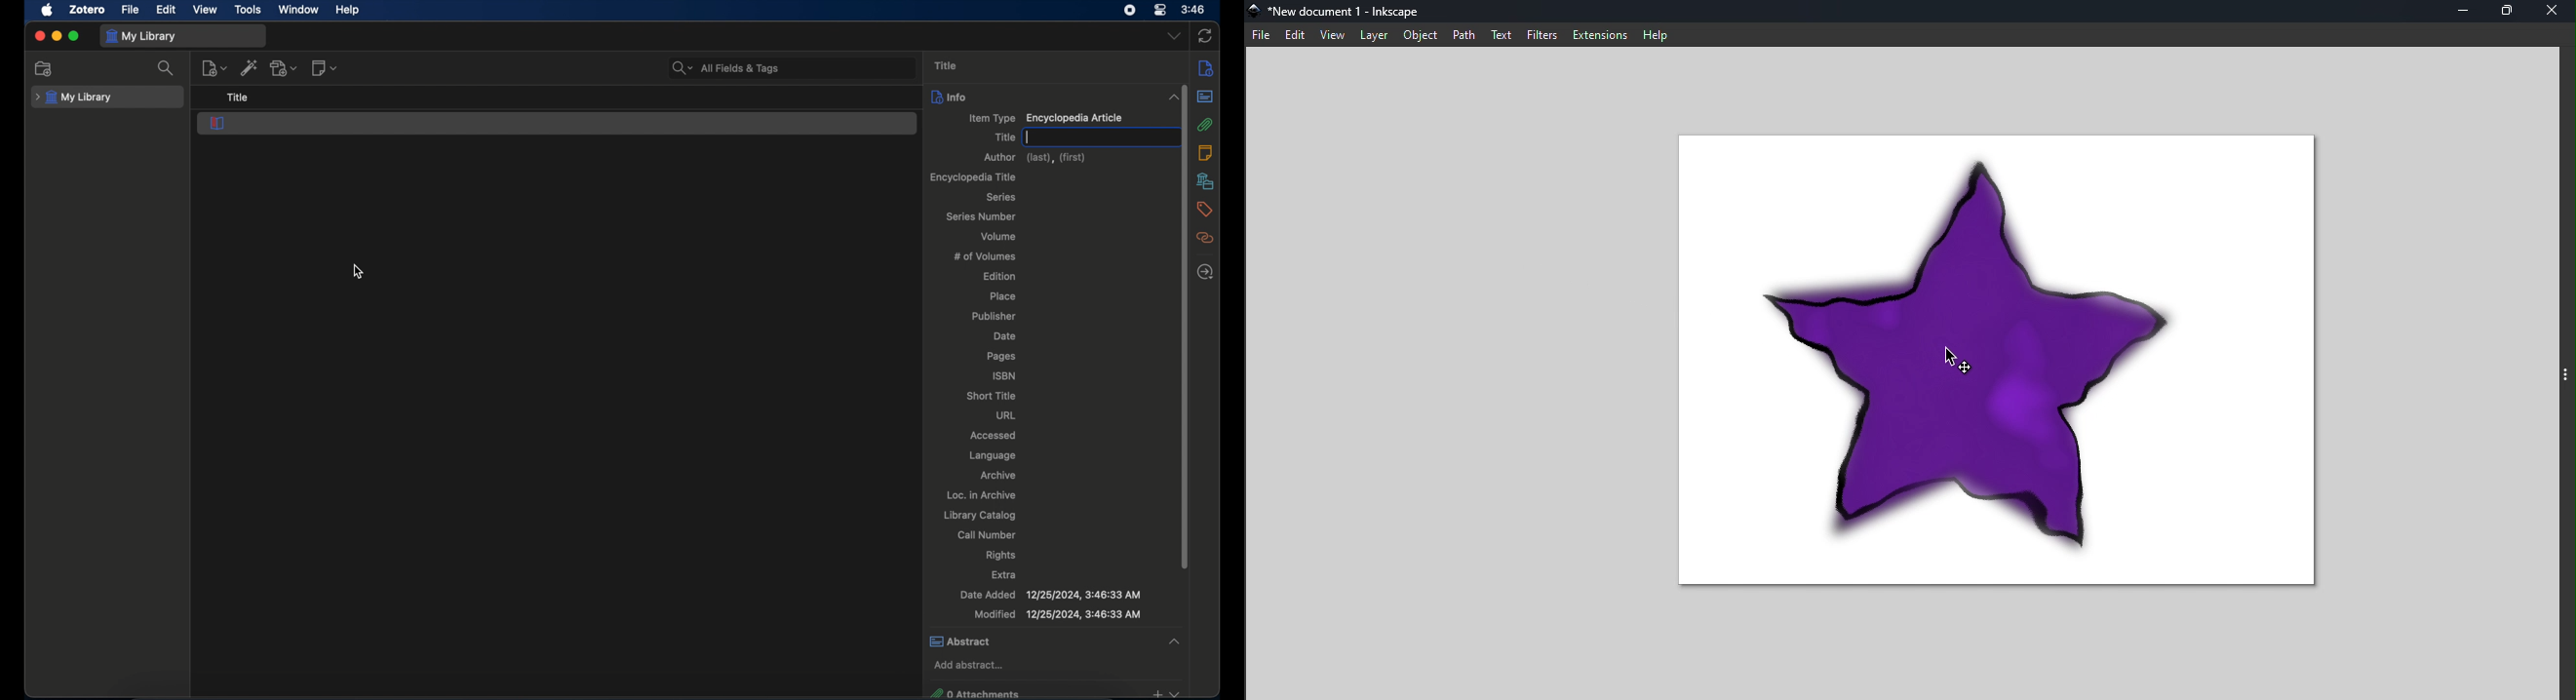  What do you see at coordinates (1296, 35) in the screenshot?
I see `Edit` at bounding box center [1296, 35].